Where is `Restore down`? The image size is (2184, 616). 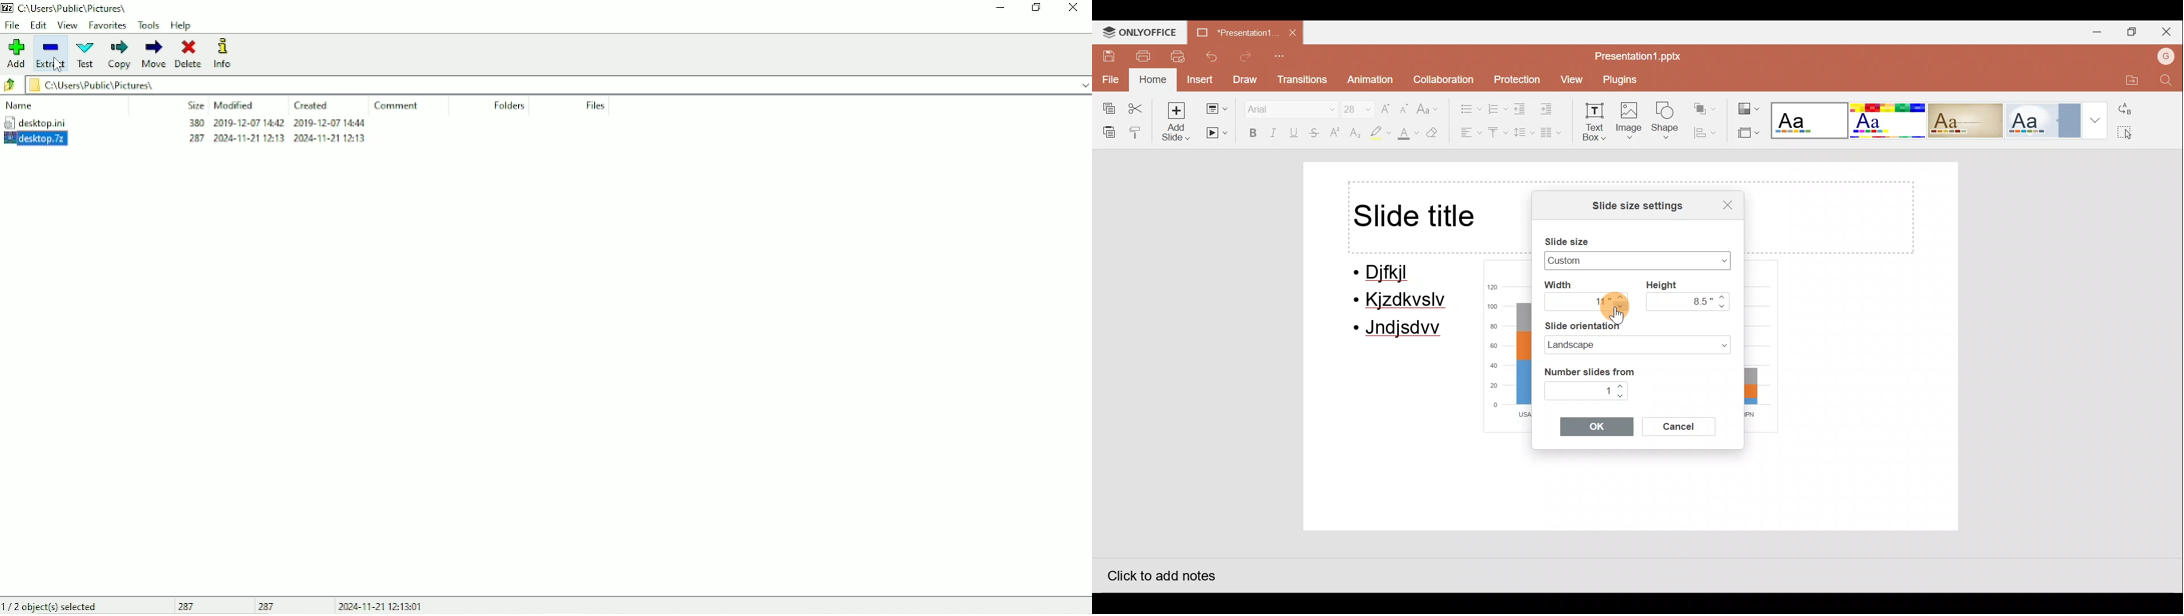 Restore down is located at coordinates (1035, 8).